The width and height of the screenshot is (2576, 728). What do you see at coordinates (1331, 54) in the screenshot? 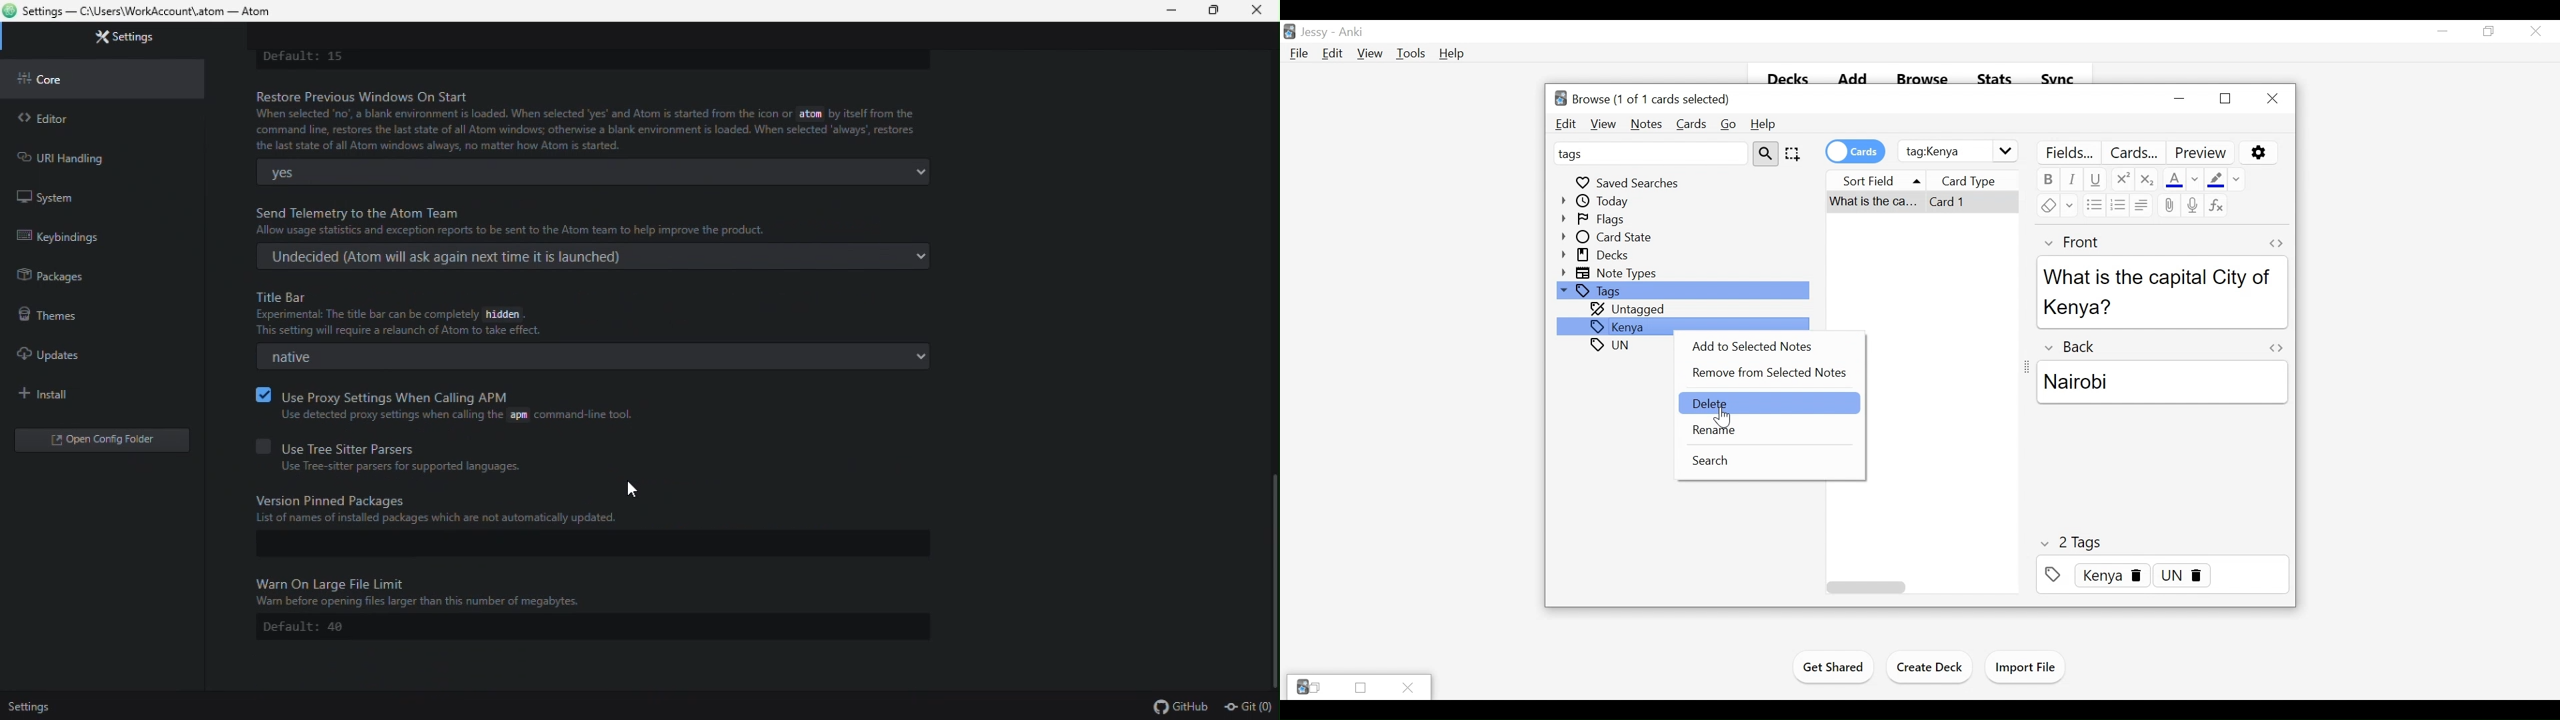
I see `Edit` at bounding box center [1331, 54].